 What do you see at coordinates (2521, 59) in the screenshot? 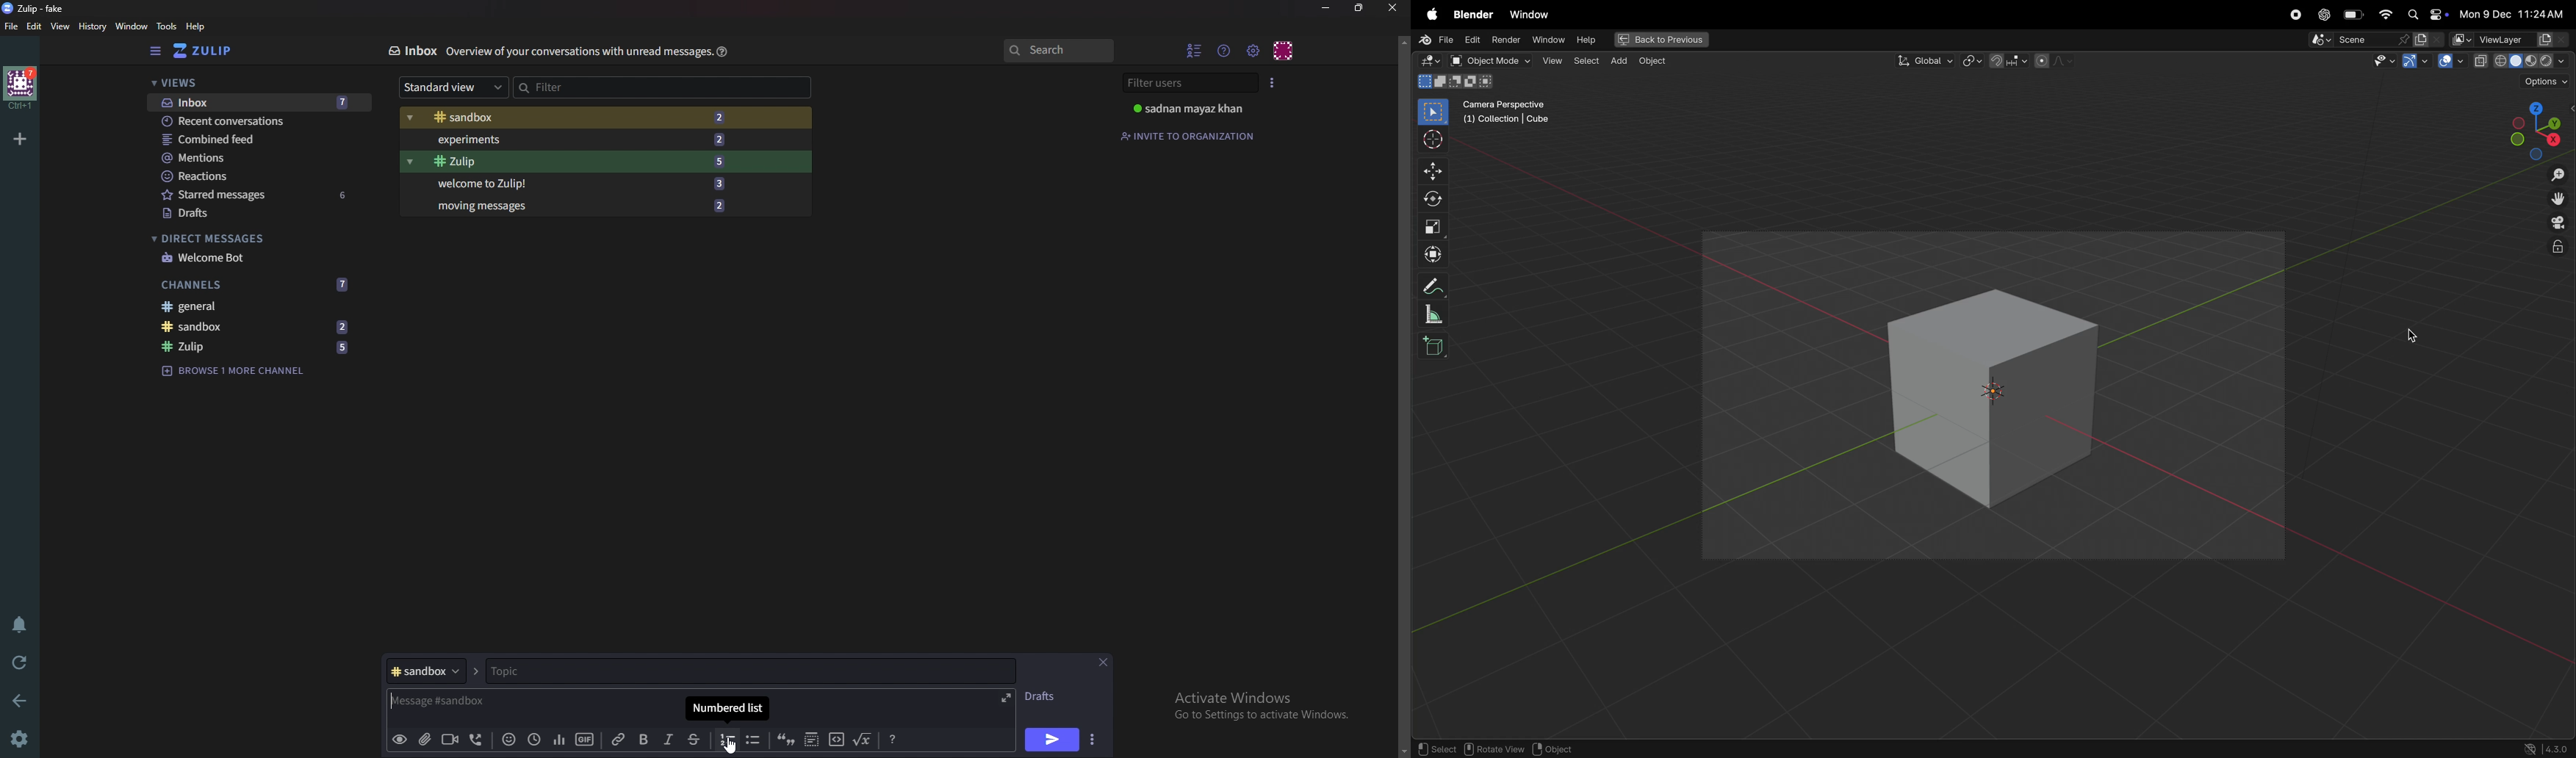
I see `view port shadows` at bounding box center [2521, 59].